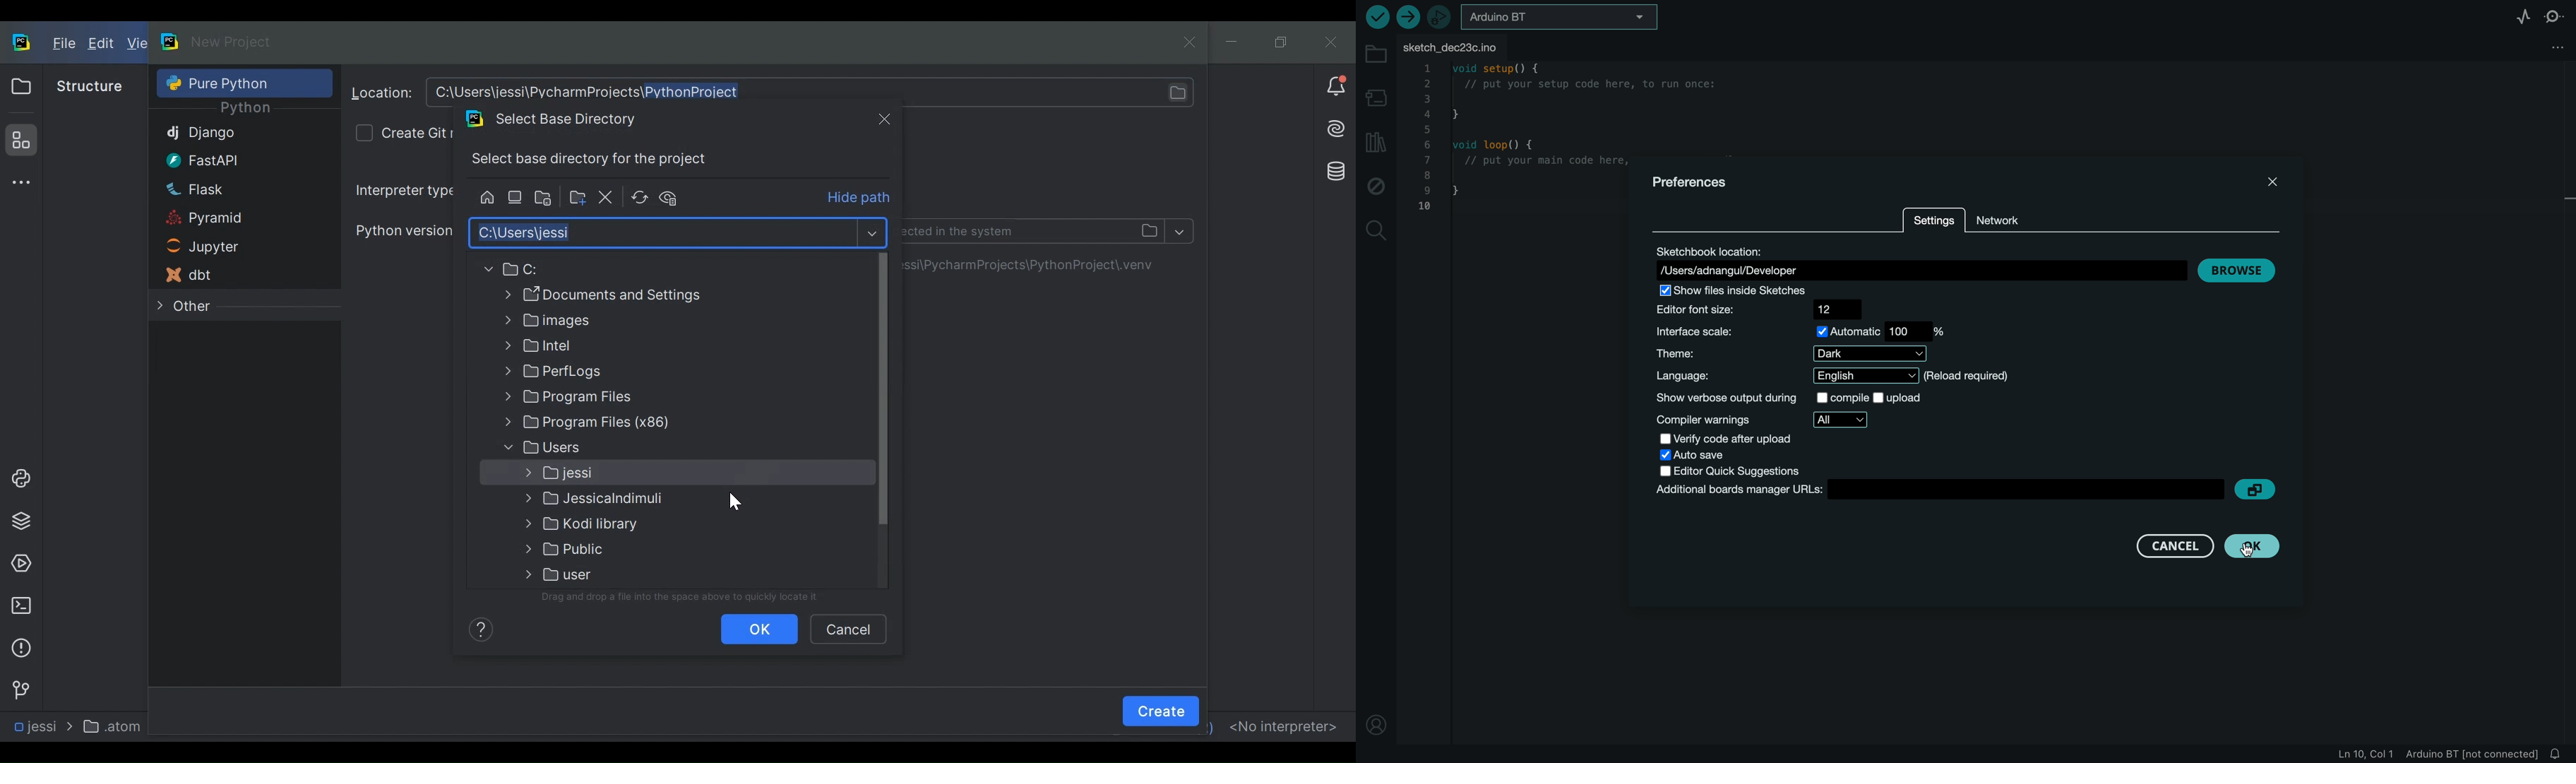 The image size is (2576, 784). What do you see at coordinates (1731, 471) in the screenshot?
I see `editor` at bounding box center [1731, 471].